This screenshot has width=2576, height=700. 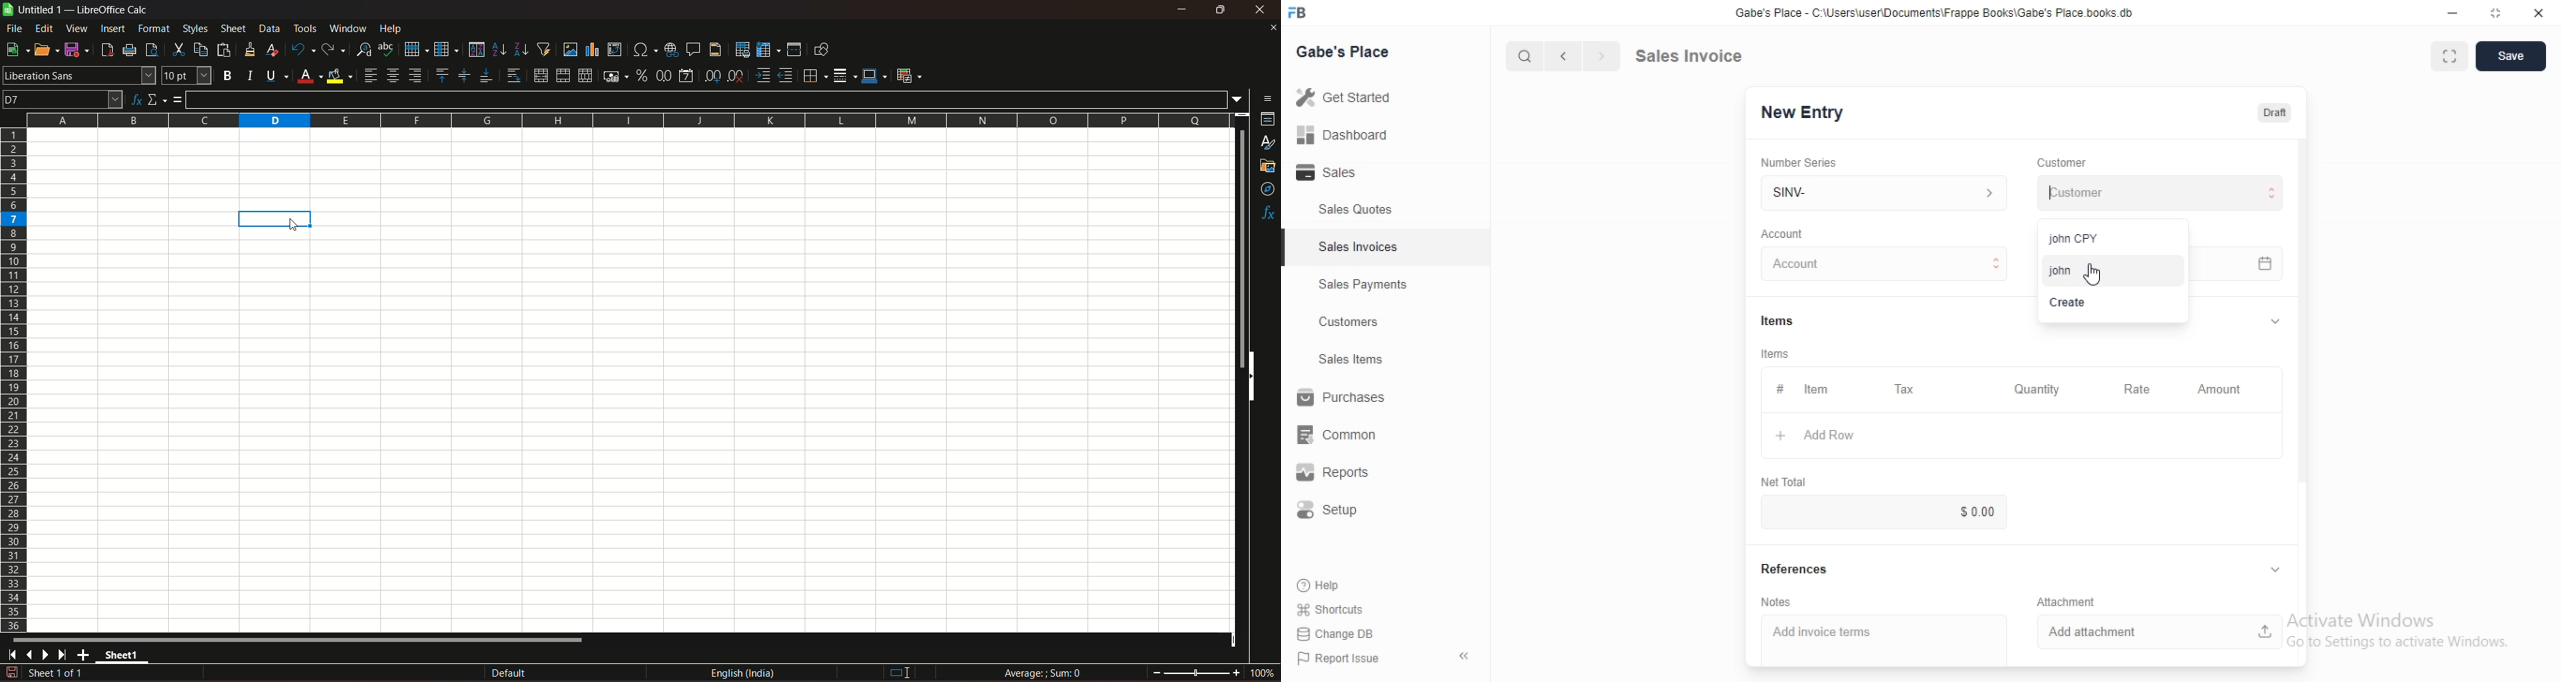 I want to click on ‘Notes, so click(x=1775, y=603).